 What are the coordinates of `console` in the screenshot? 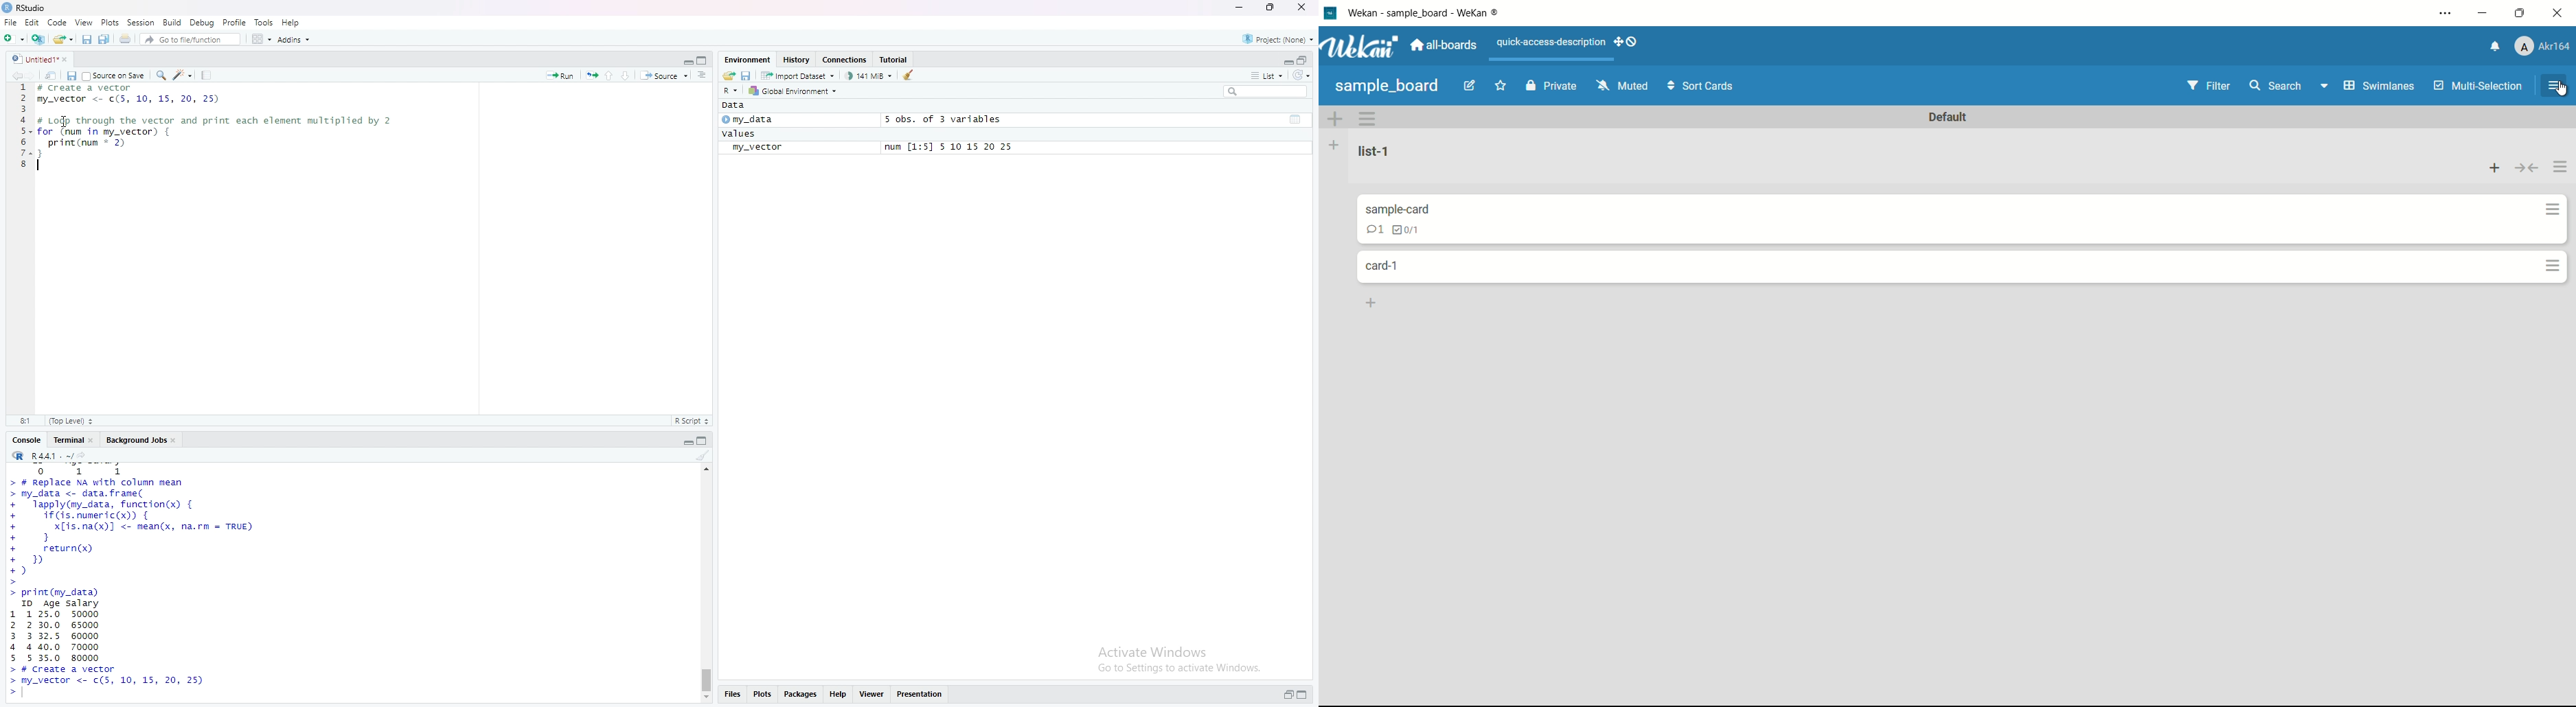 It's located at (27, 440).